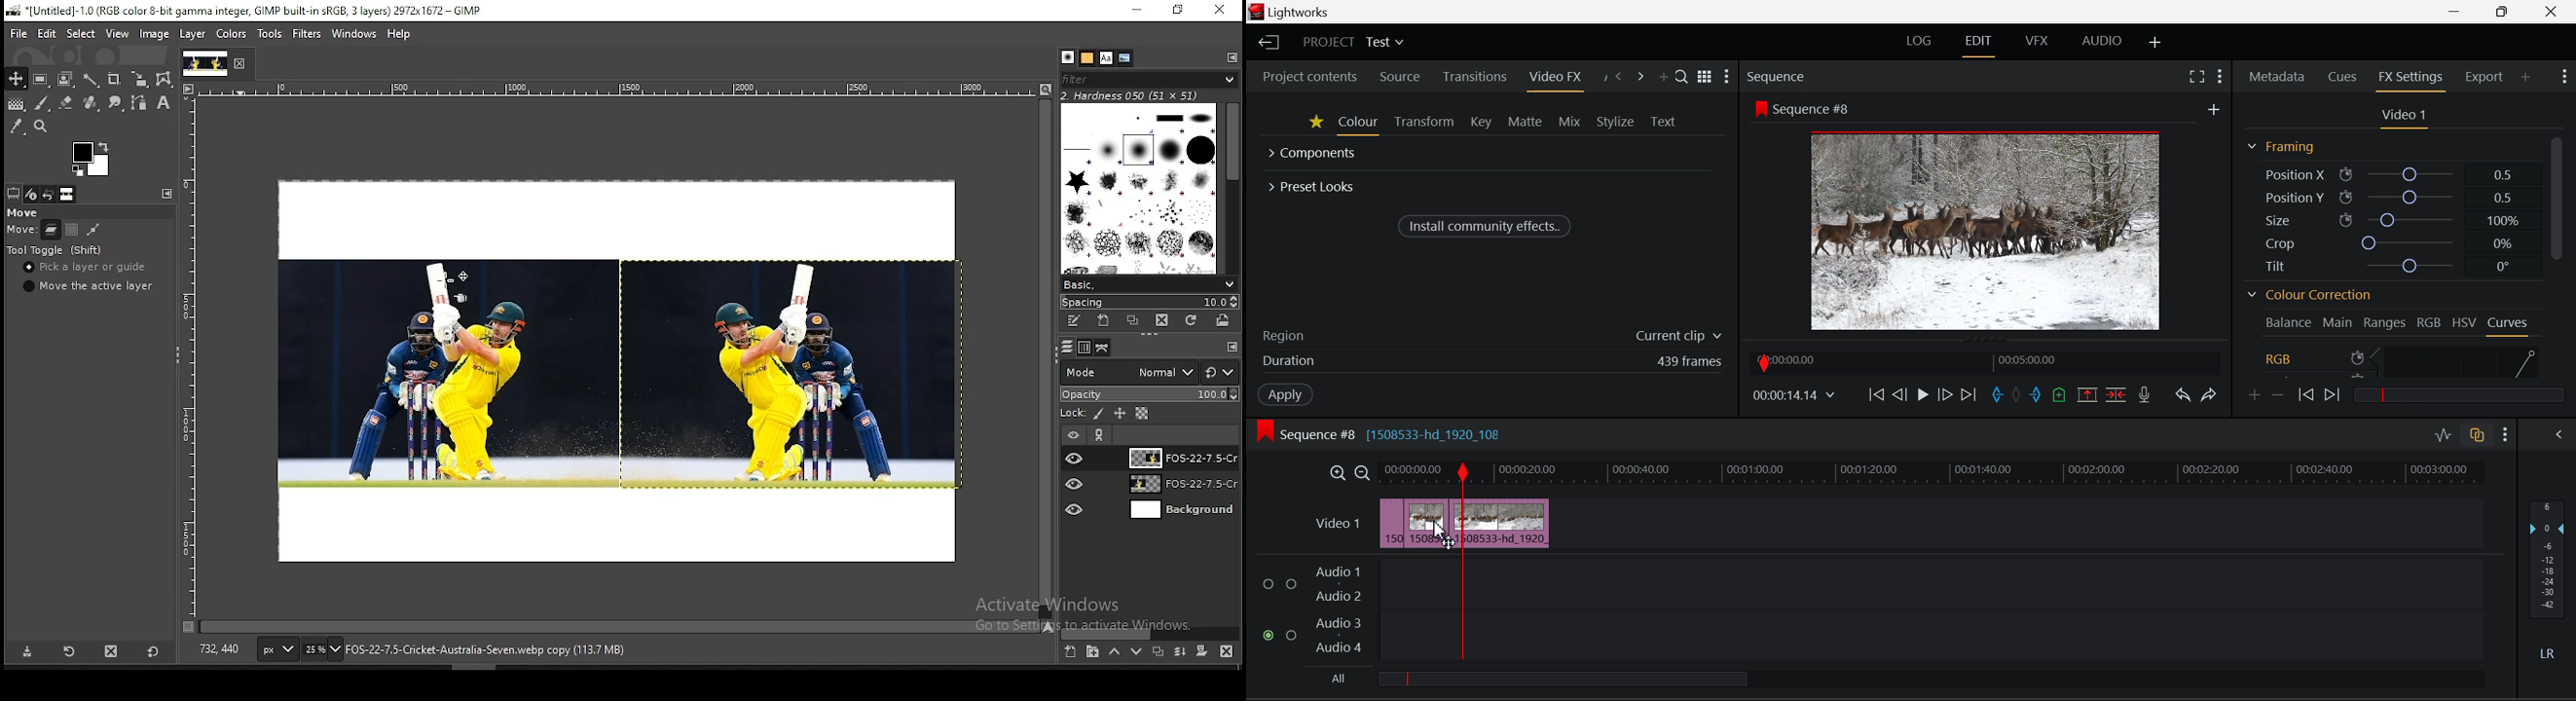  I want to click on Screen Altered, so click(1986, 230).